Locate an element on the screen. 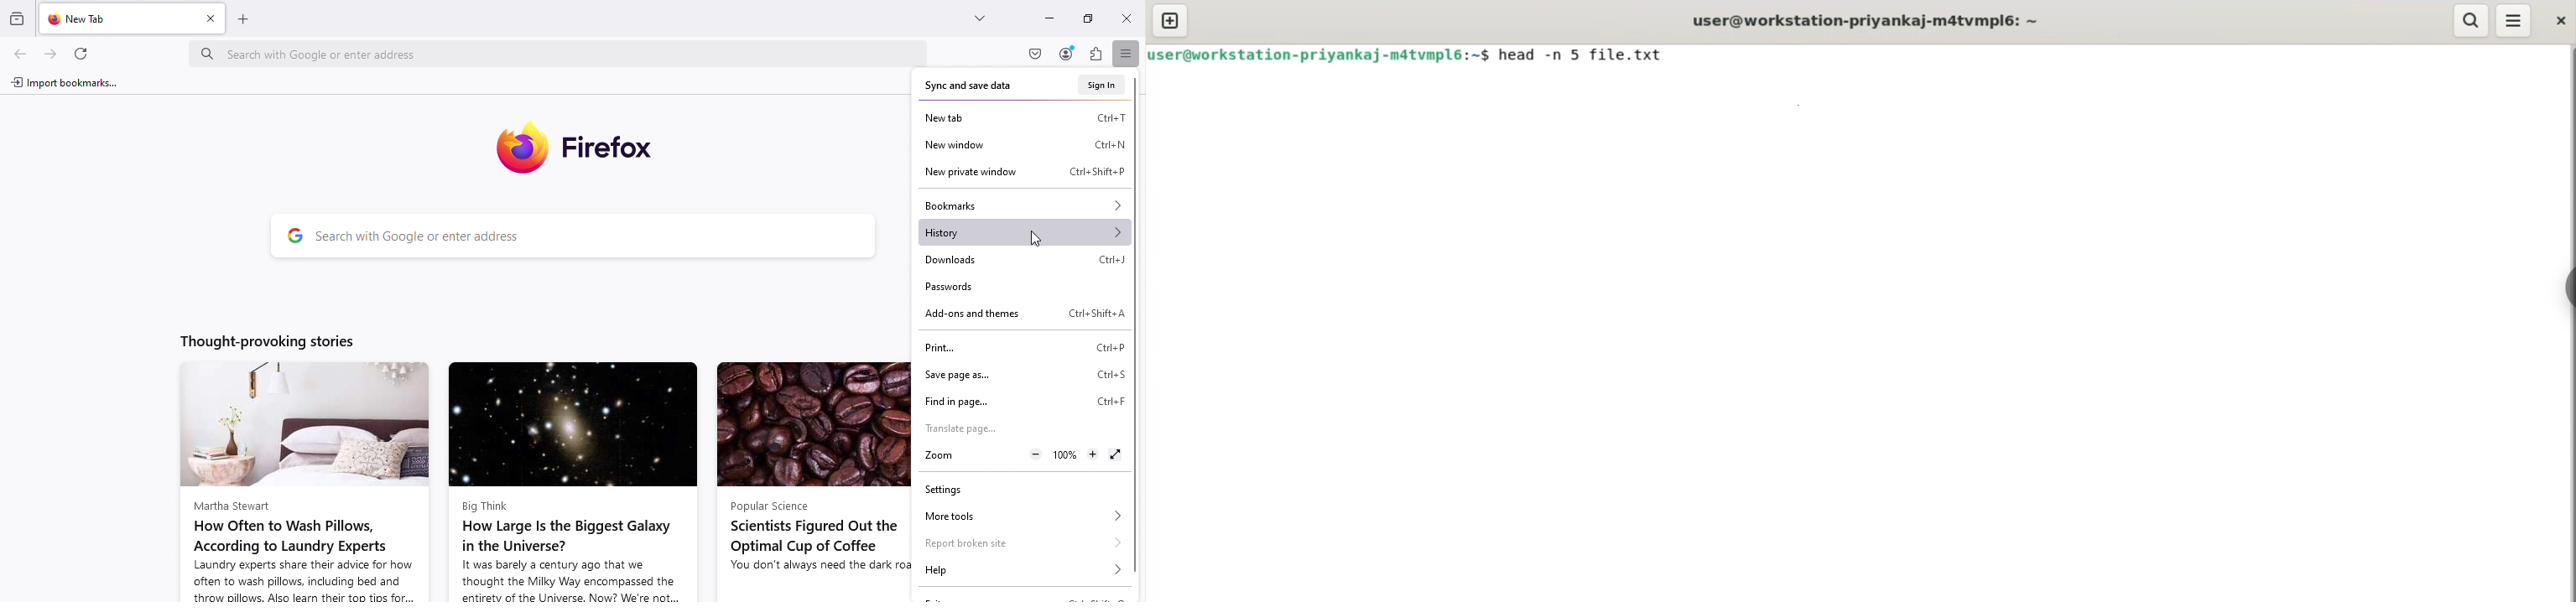 This screenshot has height=616, width=2576. Print is located at coordinates (1029, 347).